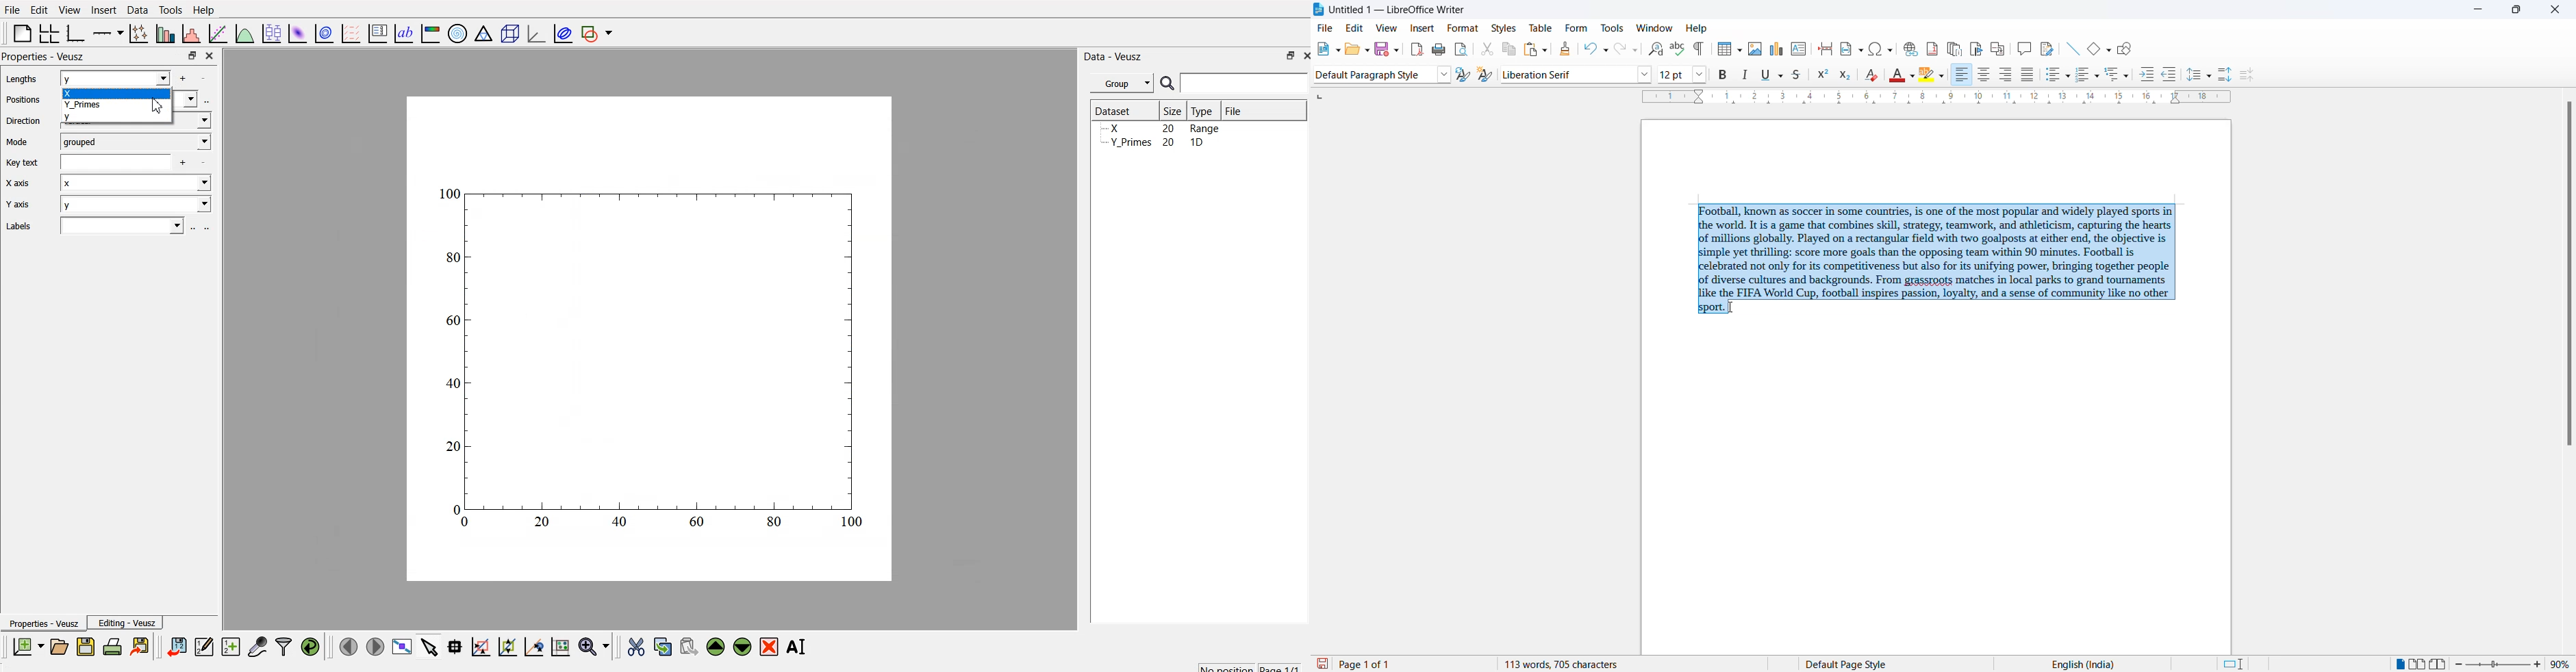 This screenshot has width=2576, height=672. I want to click on rename the selected widget, so click(800, 645).